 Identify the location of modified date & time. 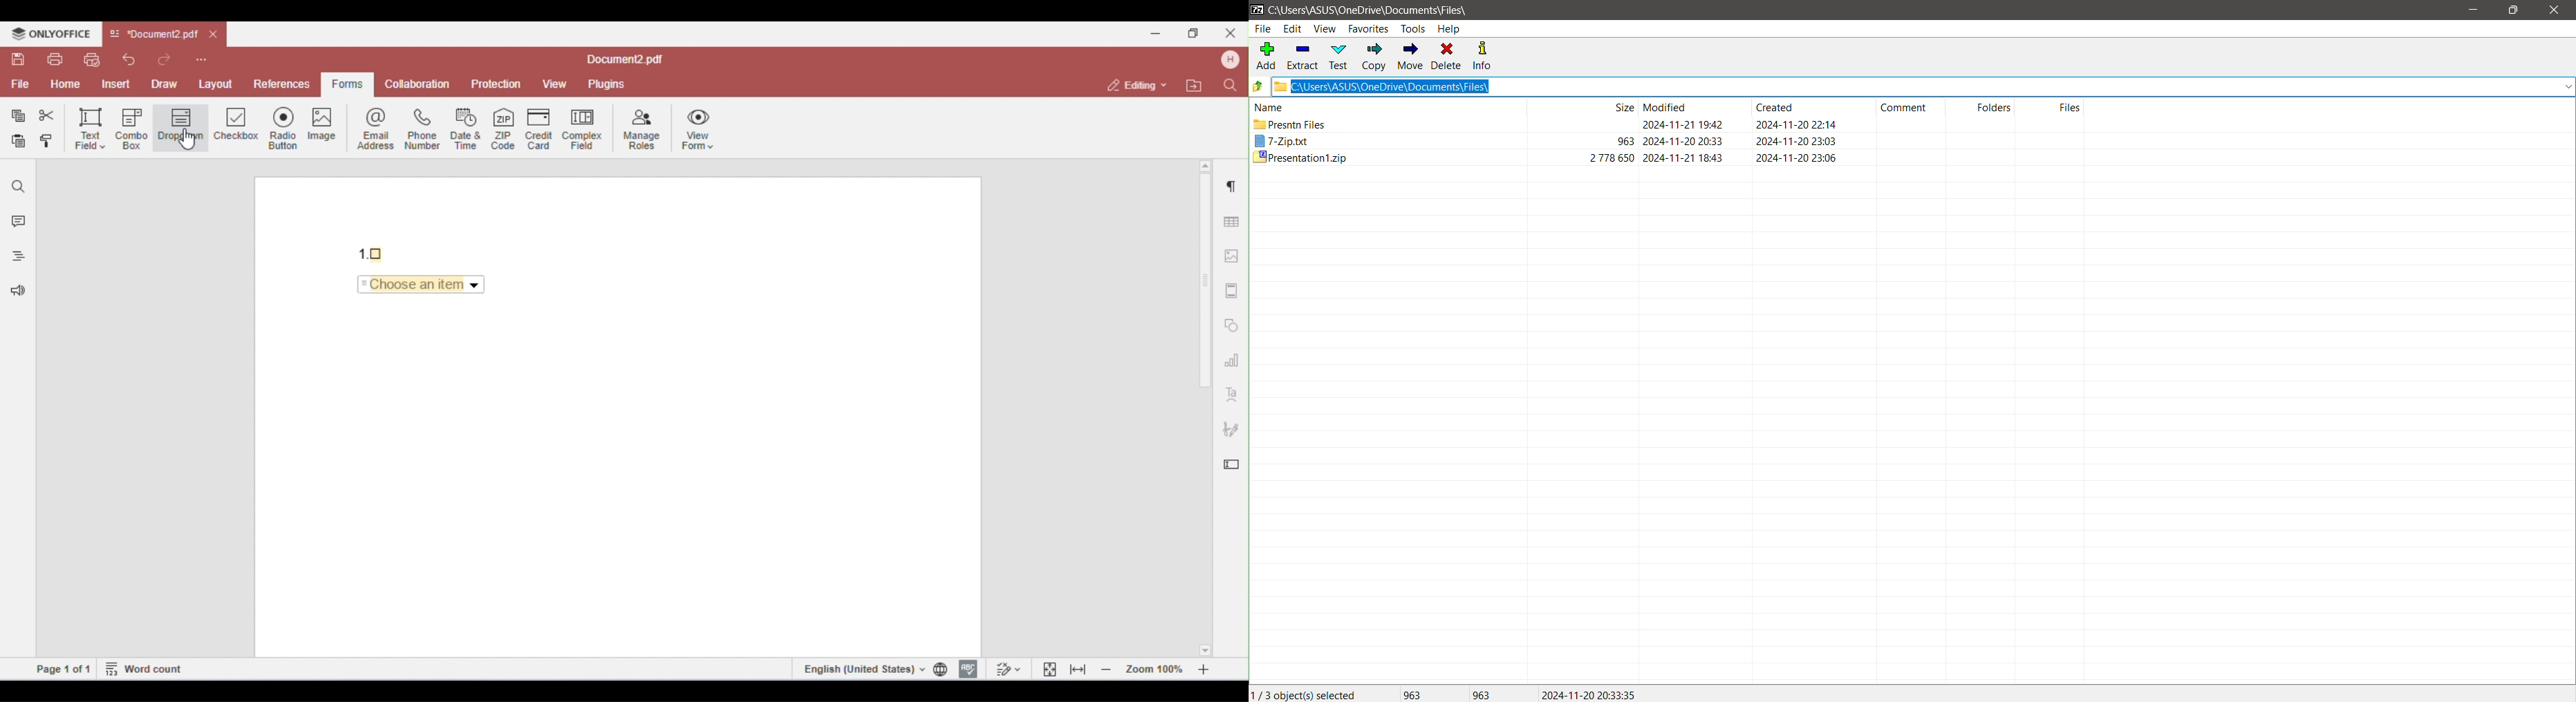
(1683, 124).